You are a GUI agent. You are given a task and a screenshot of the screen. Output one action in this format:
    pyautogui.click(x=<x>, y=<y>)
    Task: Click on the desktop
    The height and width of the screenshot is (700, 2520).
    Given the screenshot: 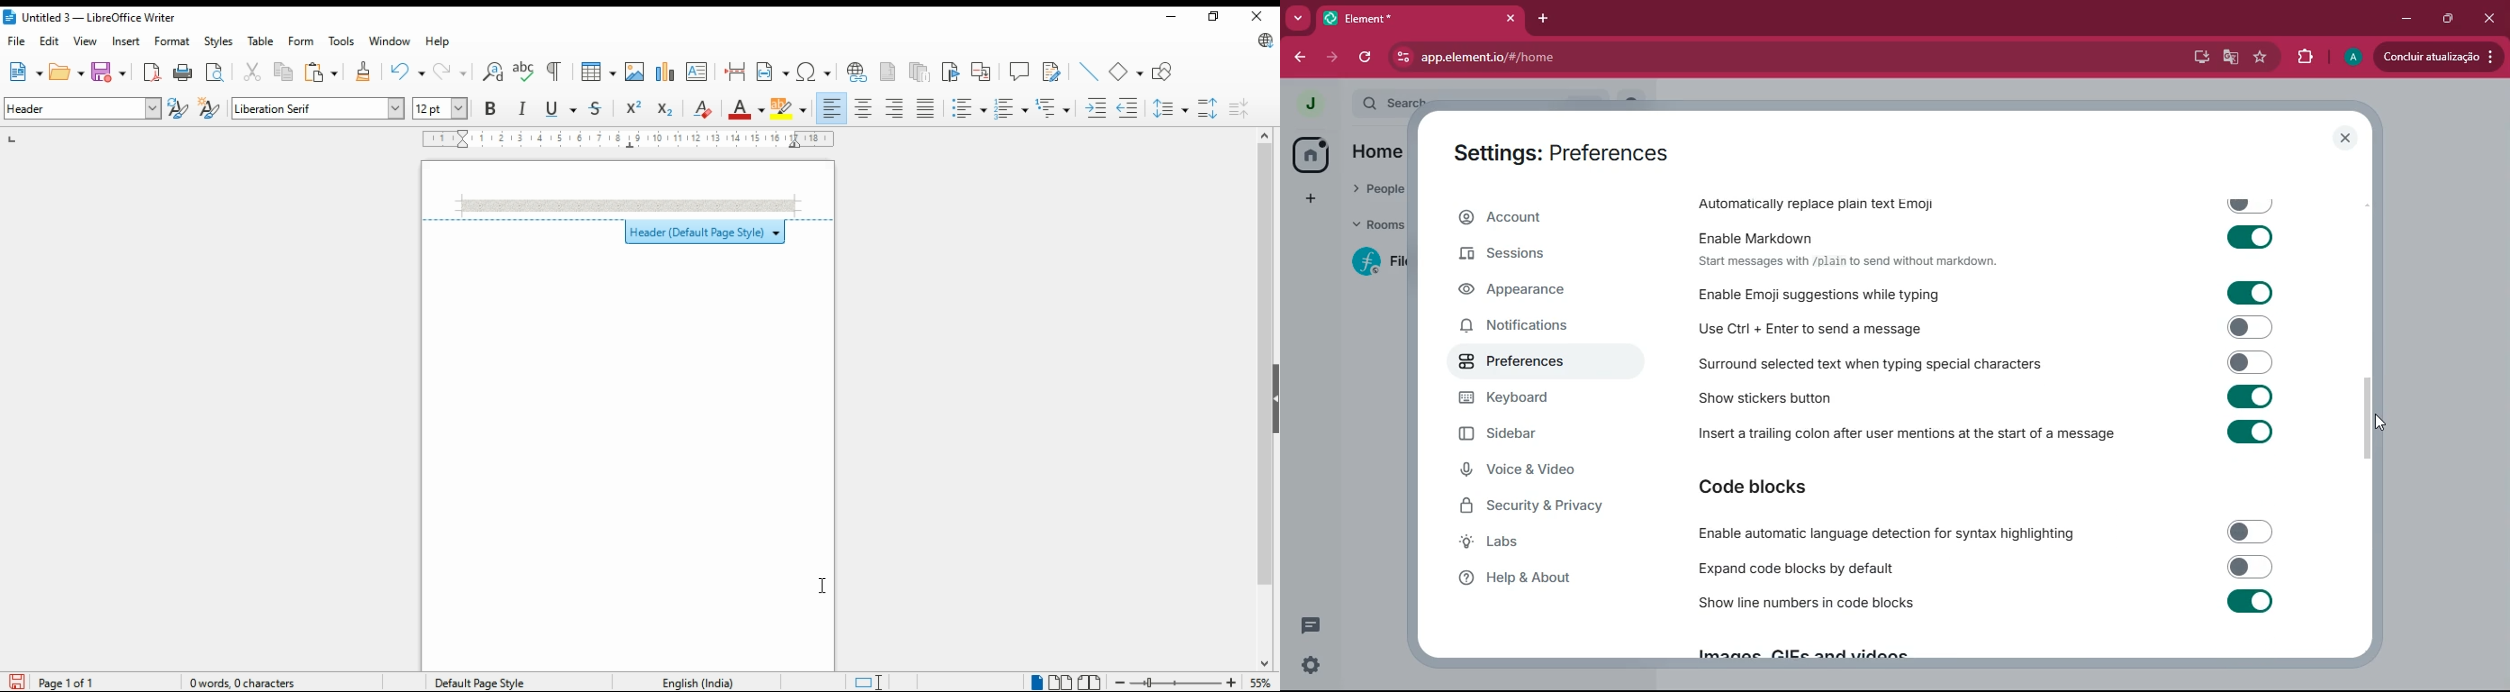 What is the action you would take?
    pyautogui.click(x=2199, y=56)
    